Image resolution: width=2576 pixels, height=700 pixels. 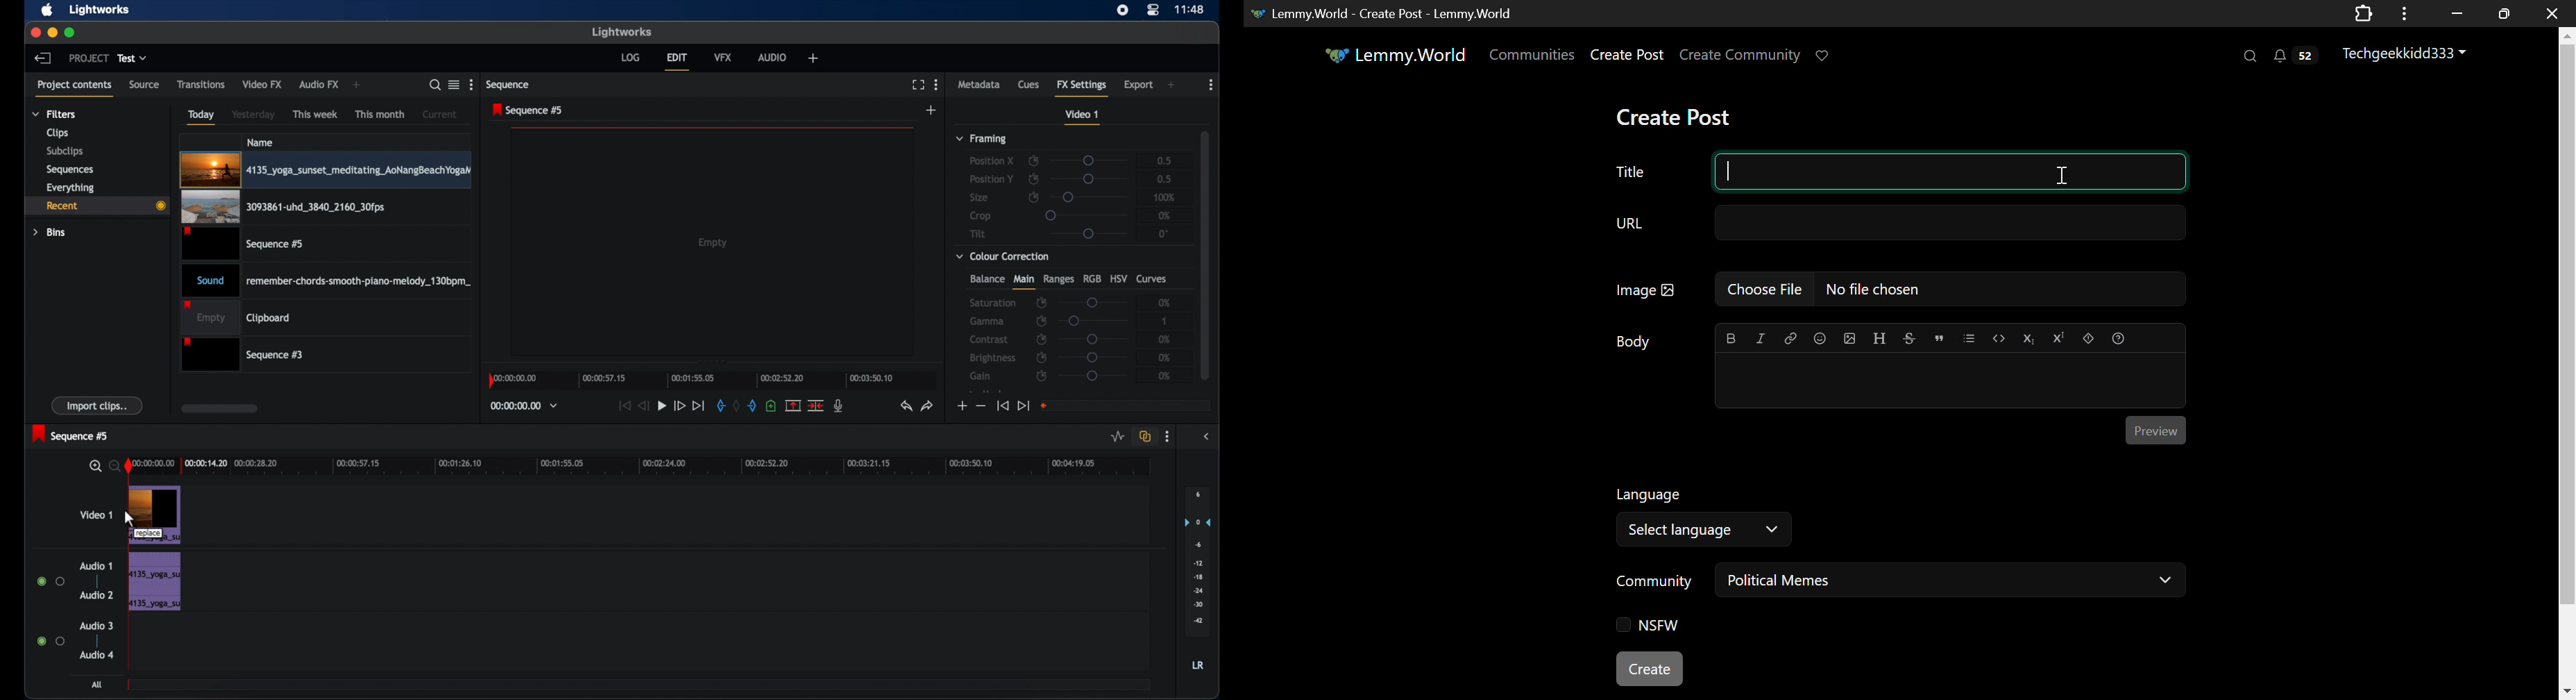 I want to click on yesterday, so click(x=253, y=115).